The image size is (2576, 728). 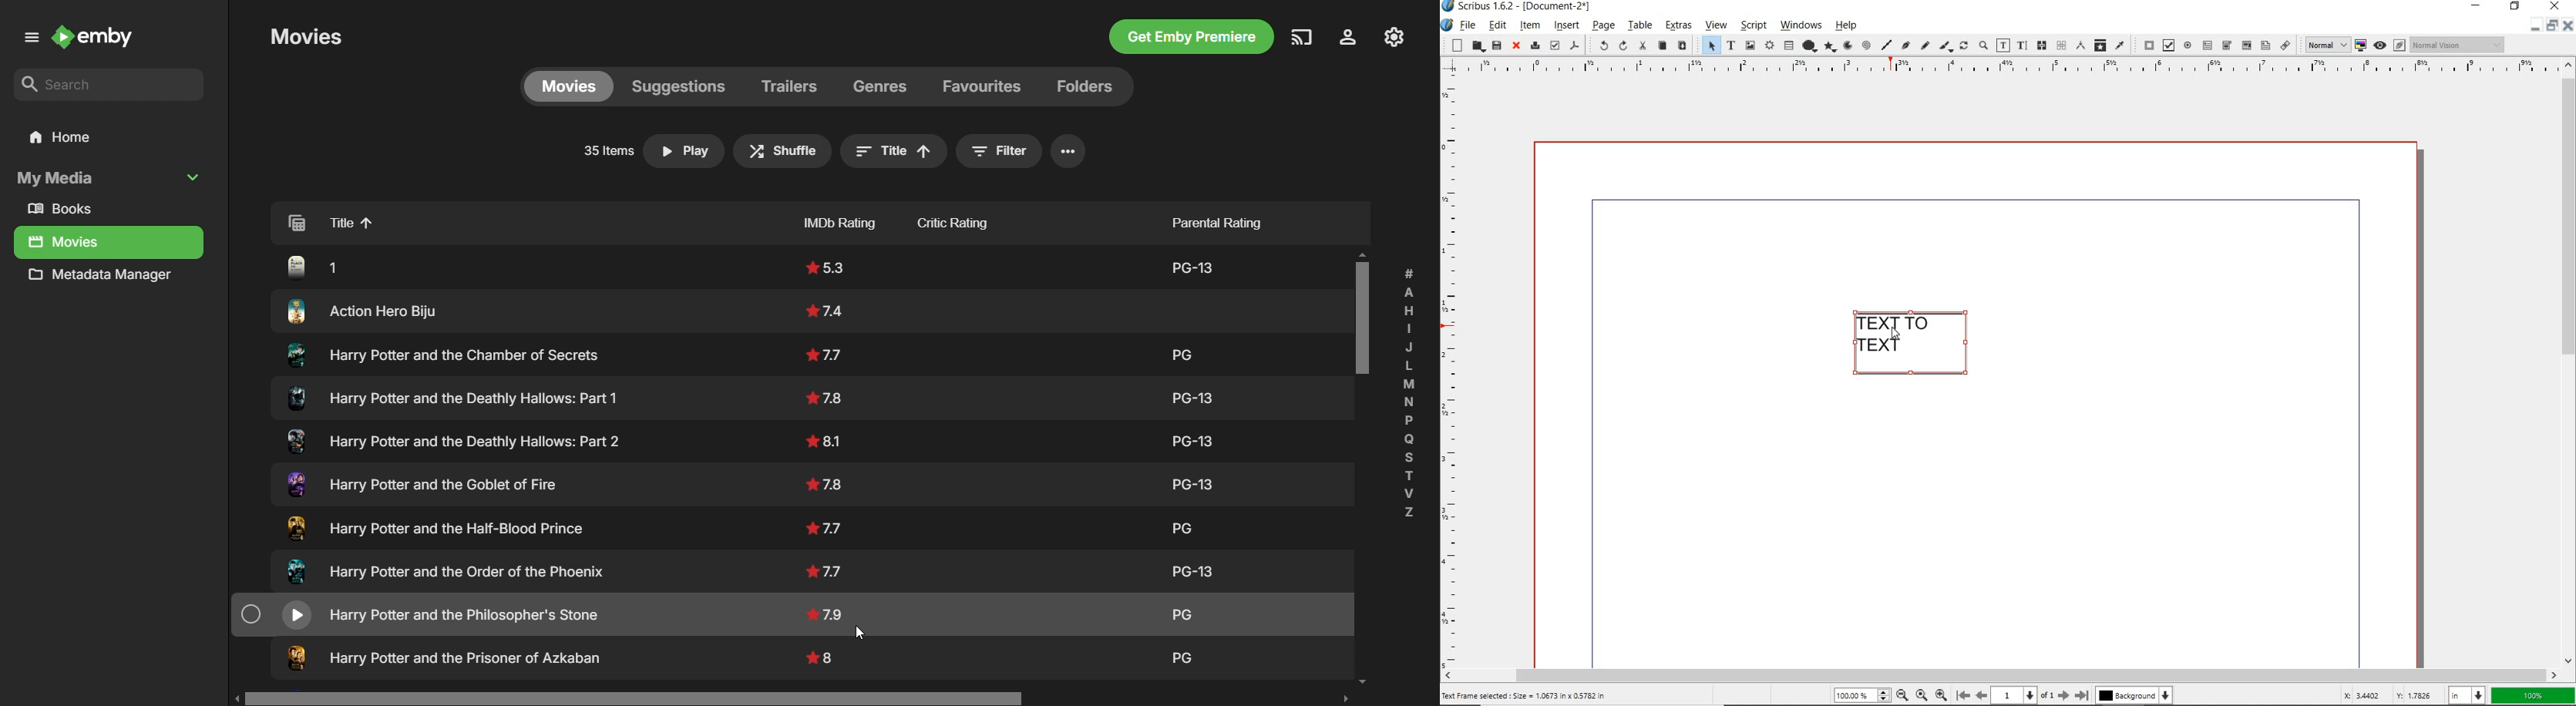 I want to click on background, so click(x=2137, y=697).